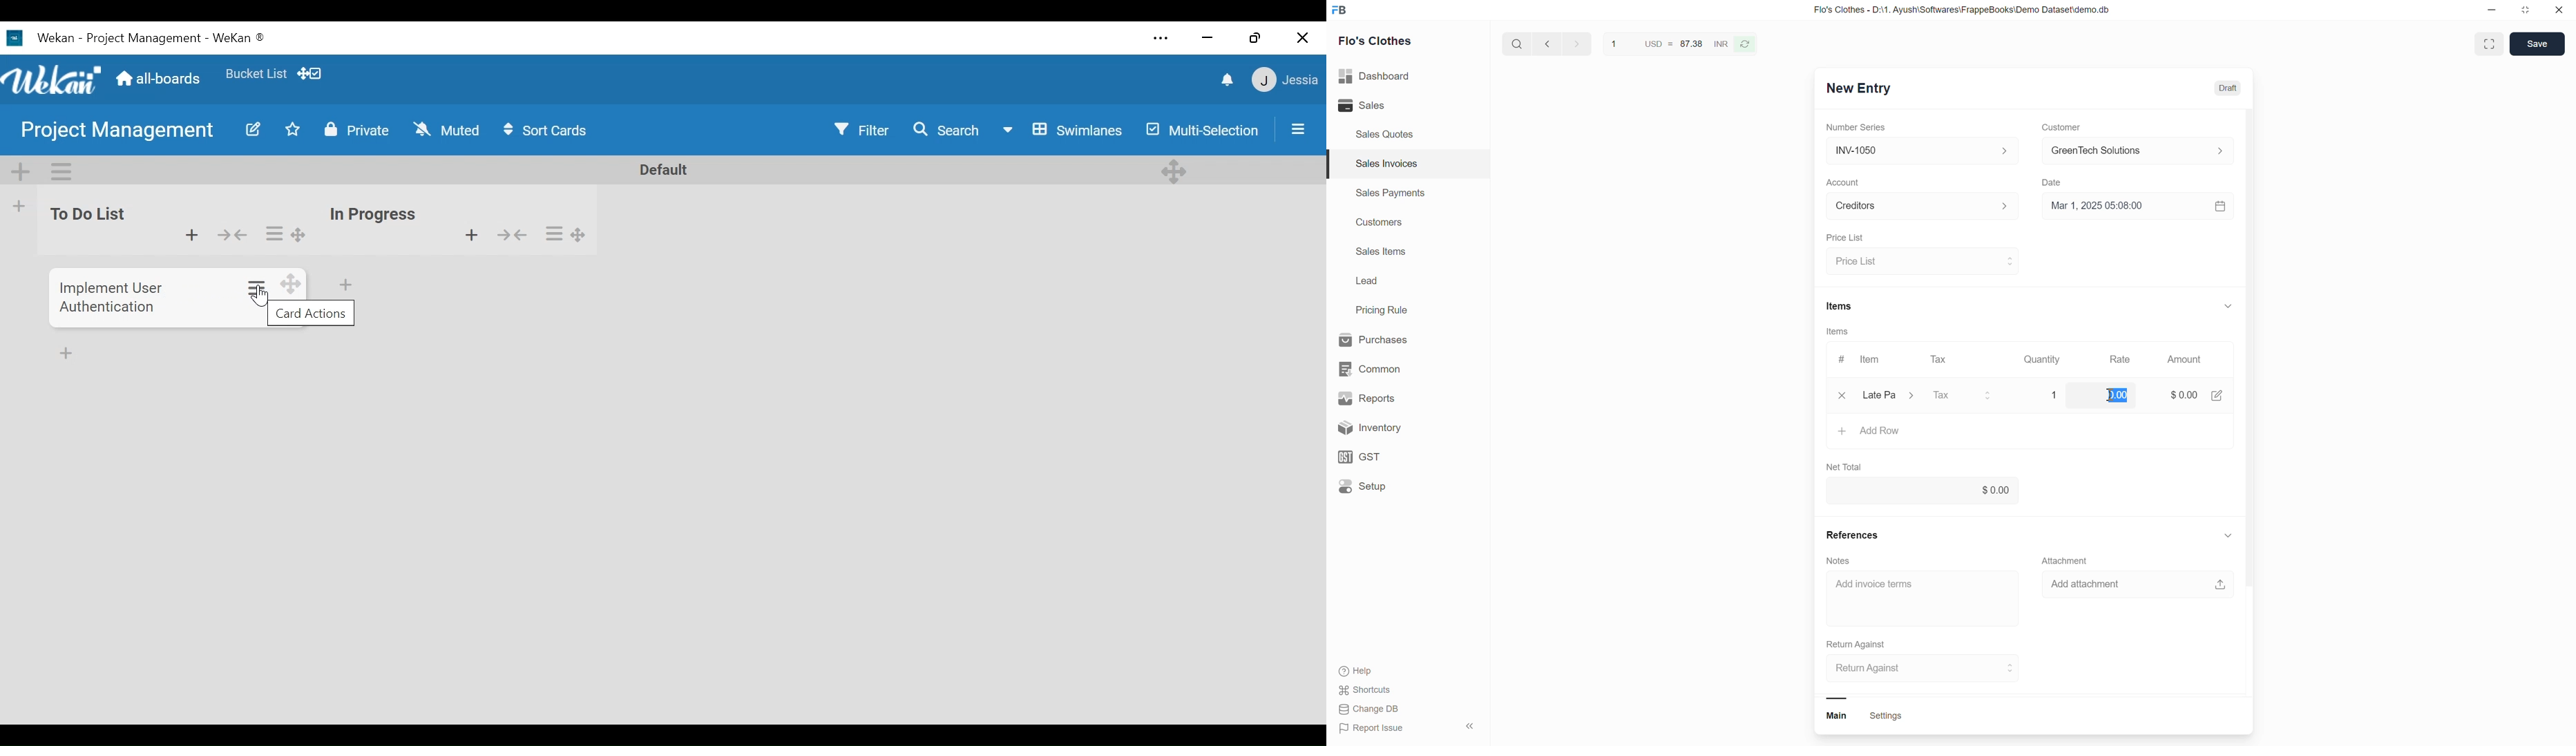 Image resolution: width=2576 pixels, height=756 pixels. What do you see at coordinates (1665, 45) in the screenshot?
I see `USD = 87.38 INR` at bounding box center [1665, 45].